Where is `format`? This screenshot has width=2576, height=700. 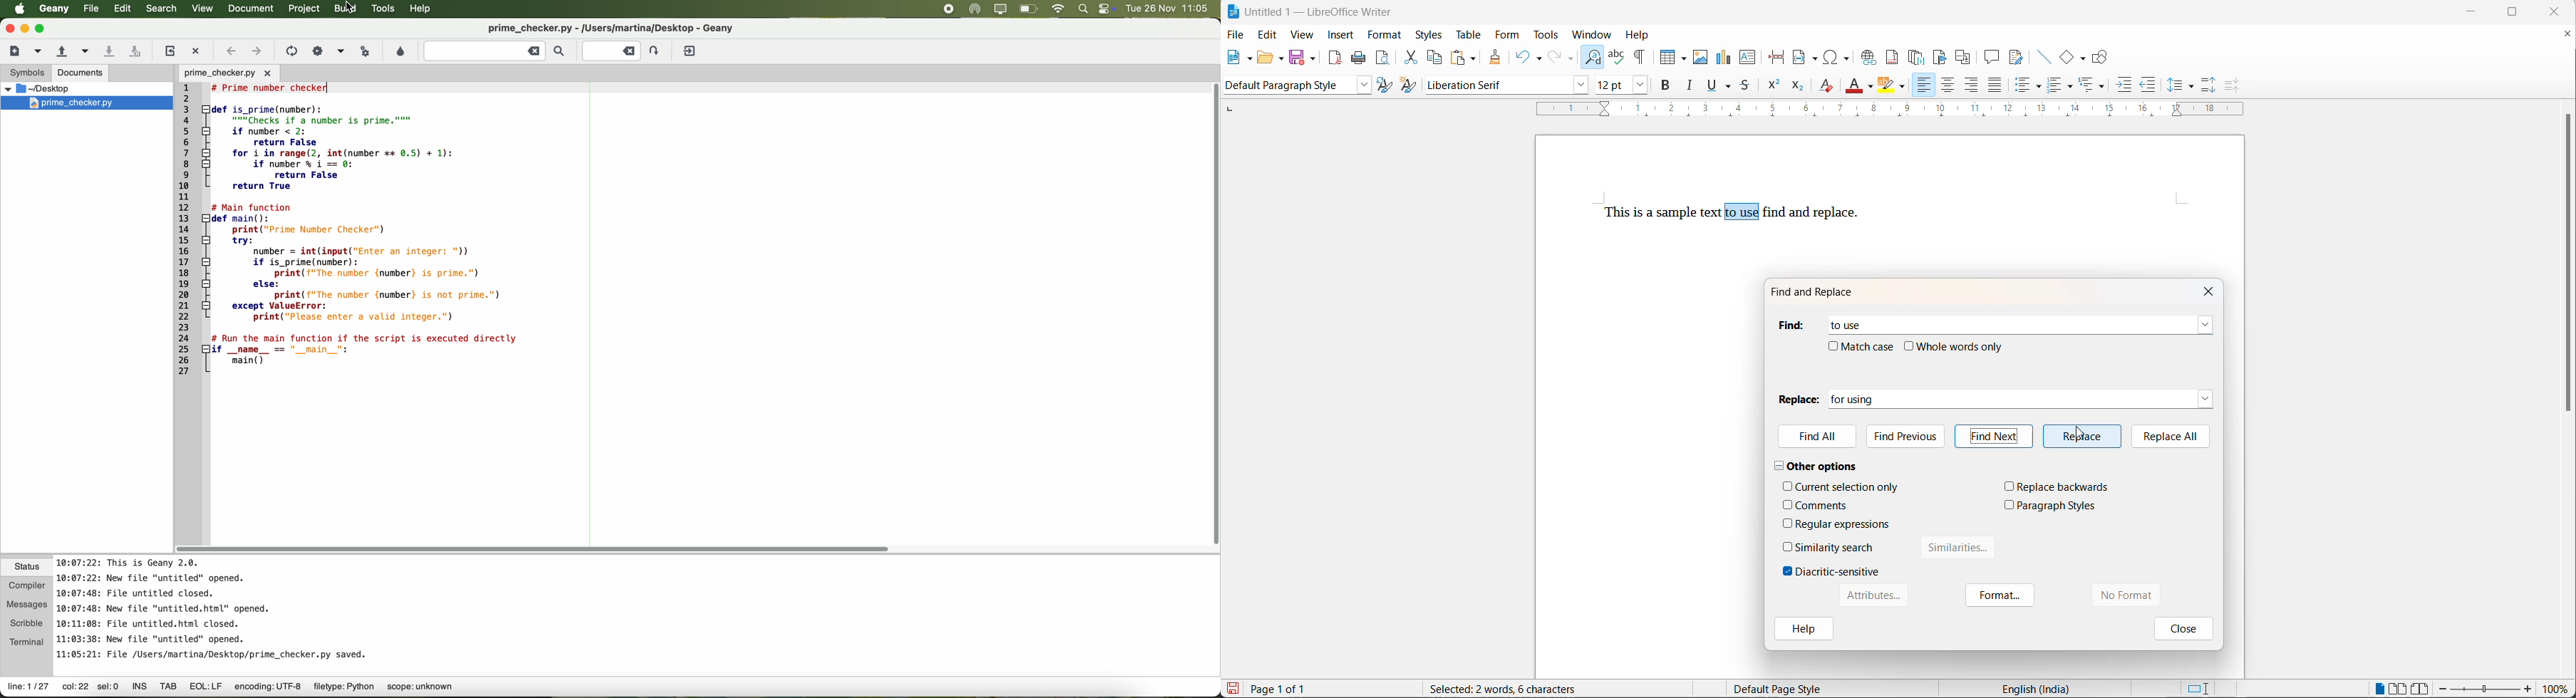
format is located at coordinates (1386, 36).